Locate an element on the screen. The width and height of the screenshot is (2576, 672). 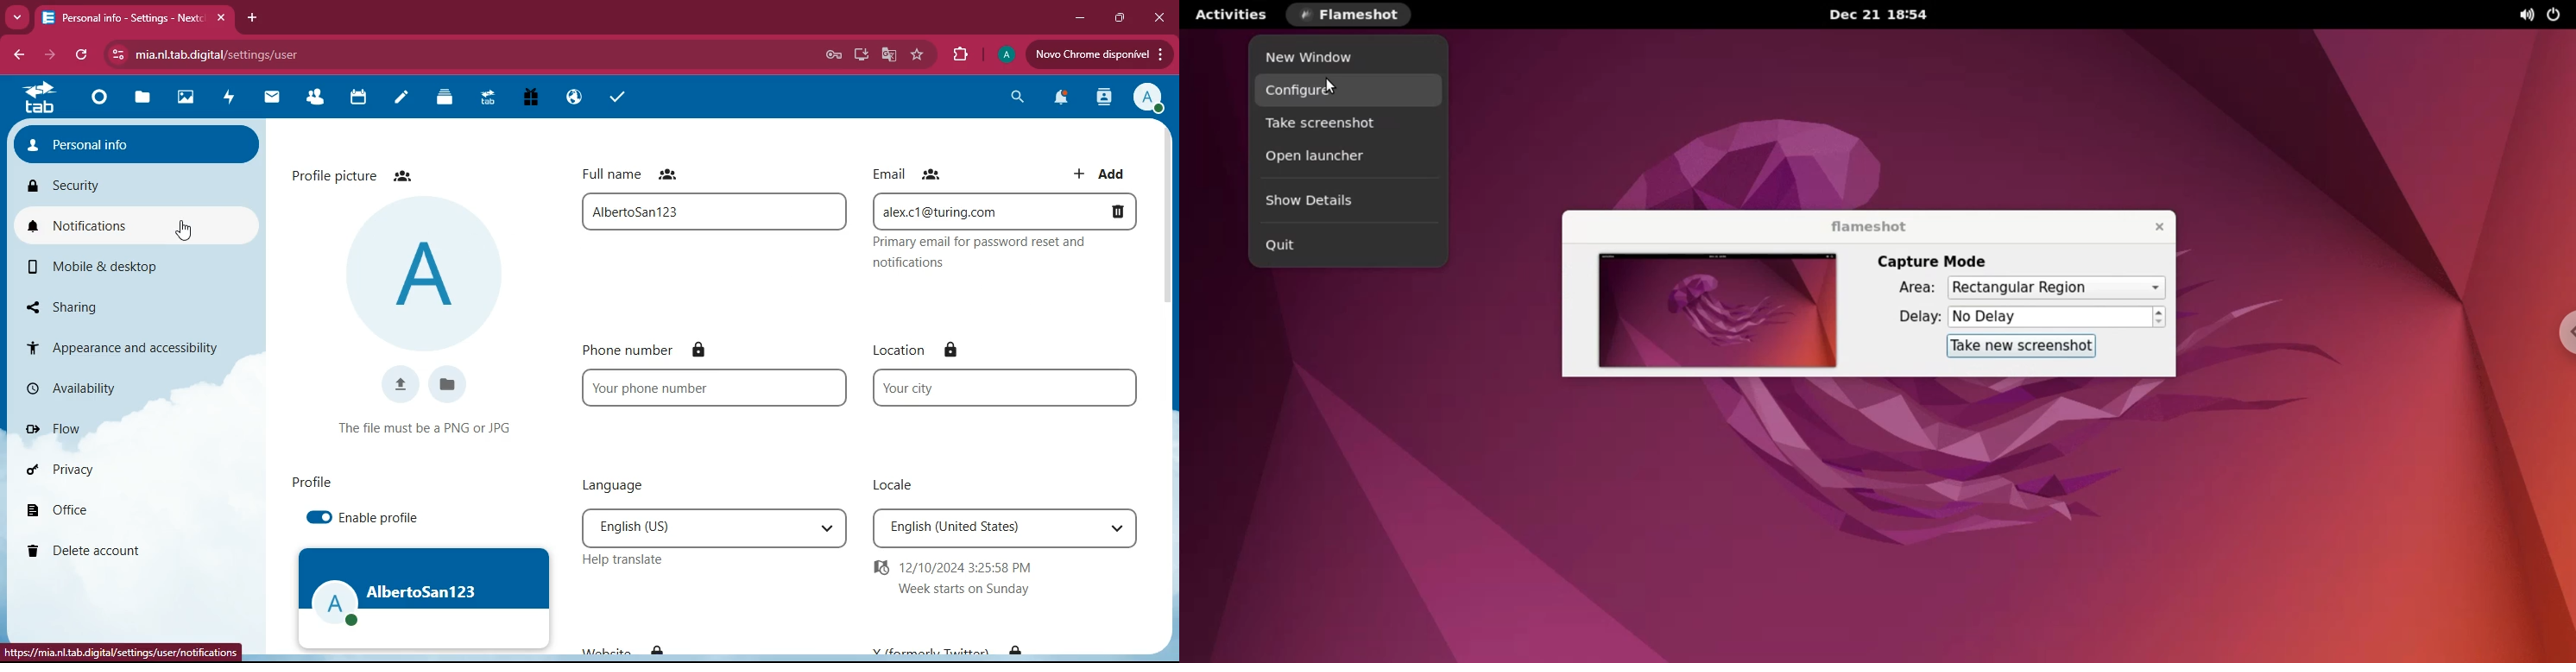
refresh is located at coordinates (82, 55).